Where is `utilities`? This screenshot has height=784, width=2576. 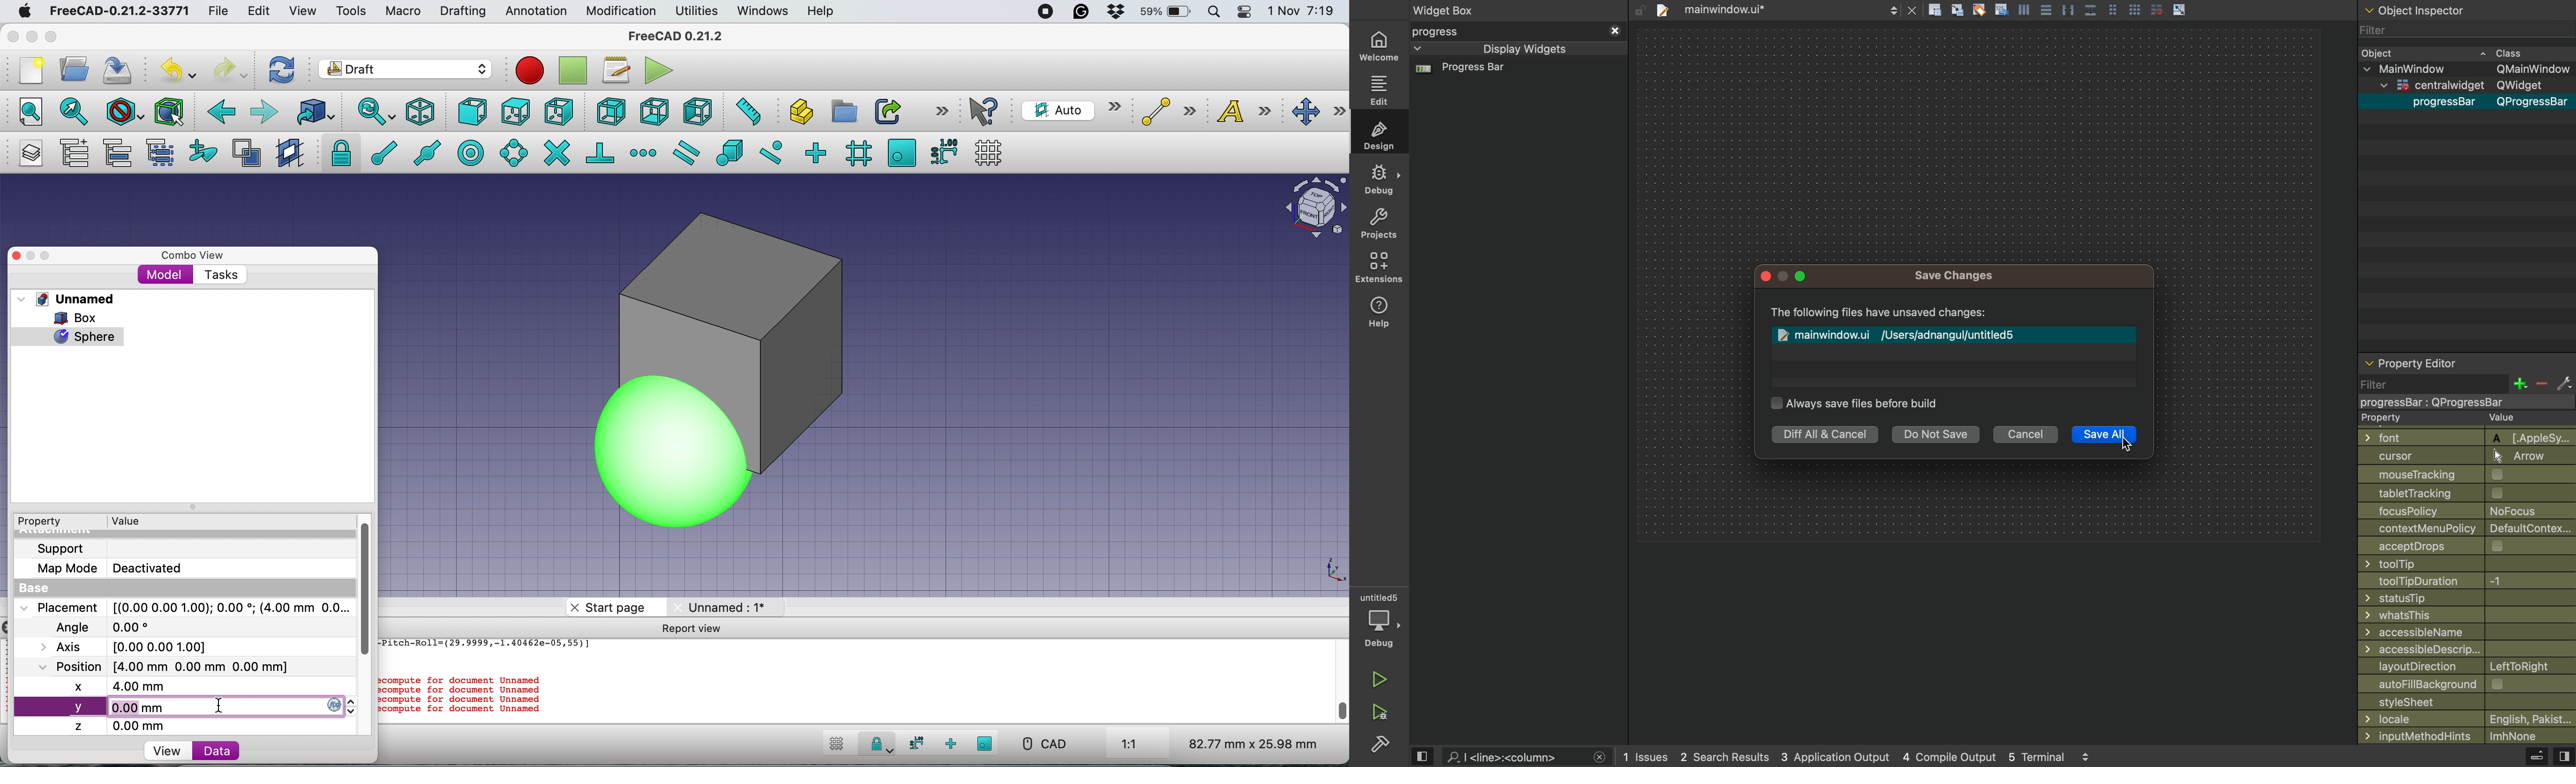 utilities is located at coordinates (698, 12).